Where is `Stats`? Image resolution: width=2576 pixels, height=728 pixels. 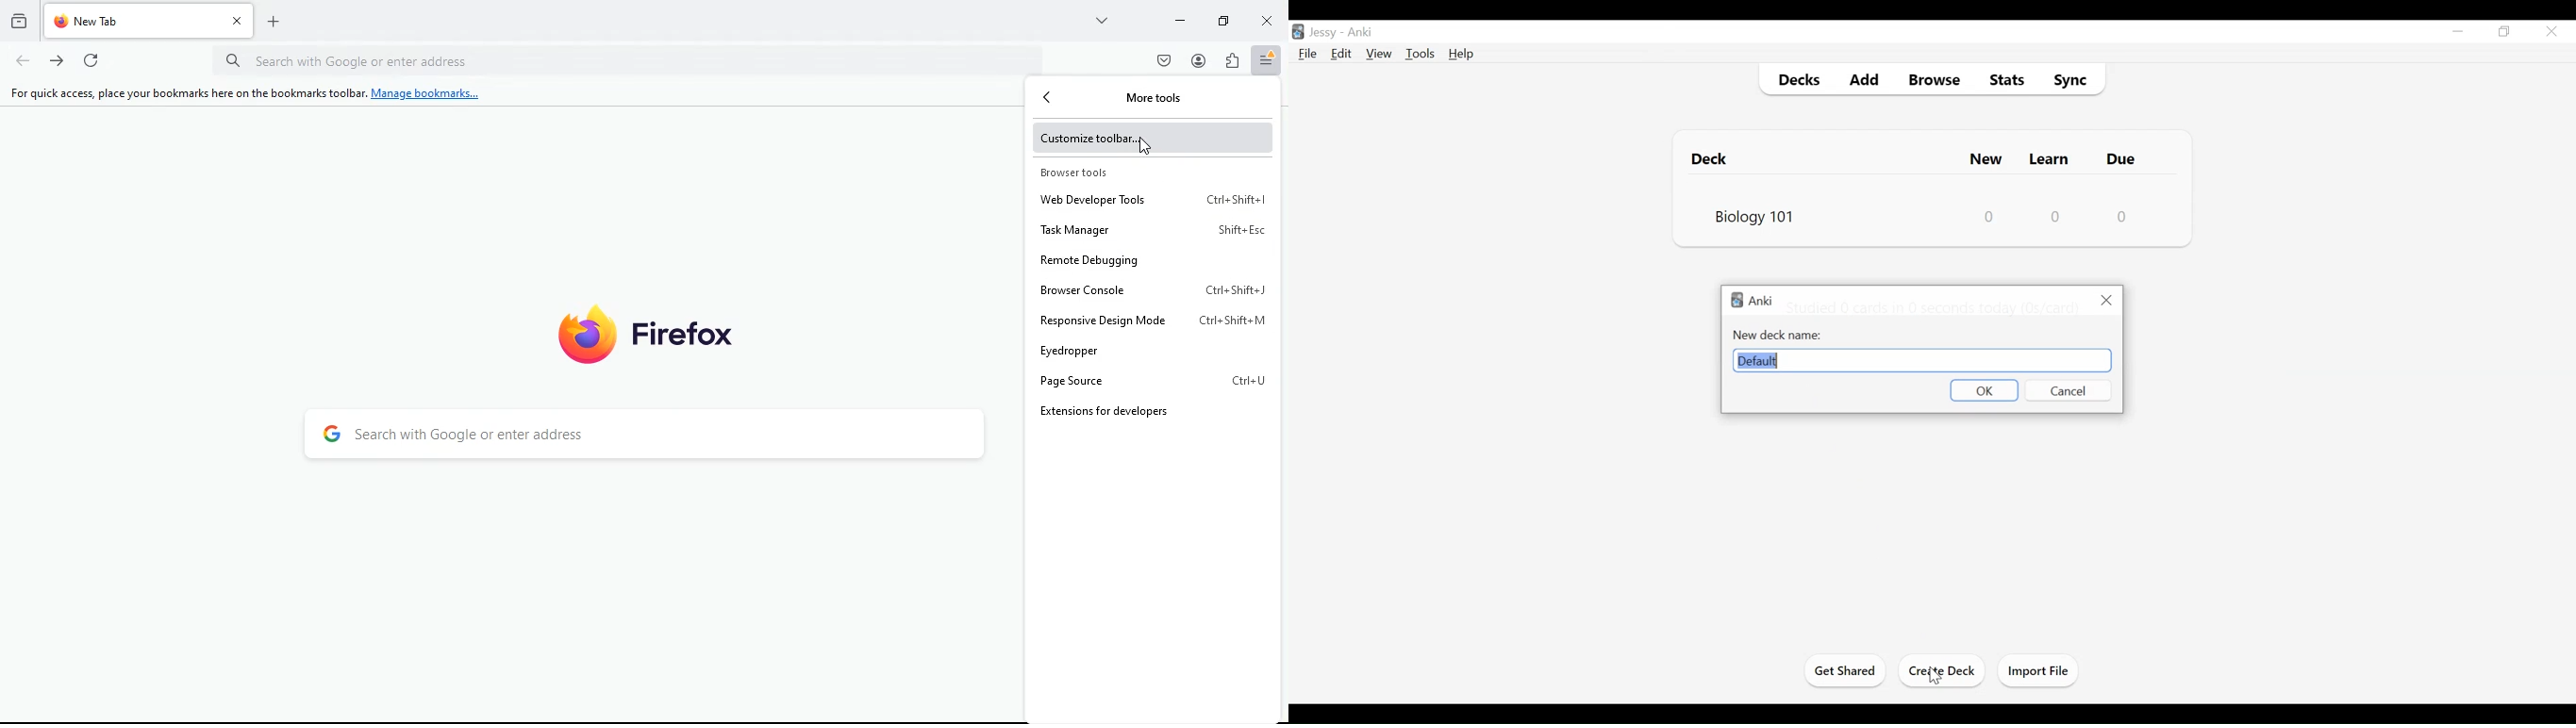 Stats is located at coordinates (2003, 77).